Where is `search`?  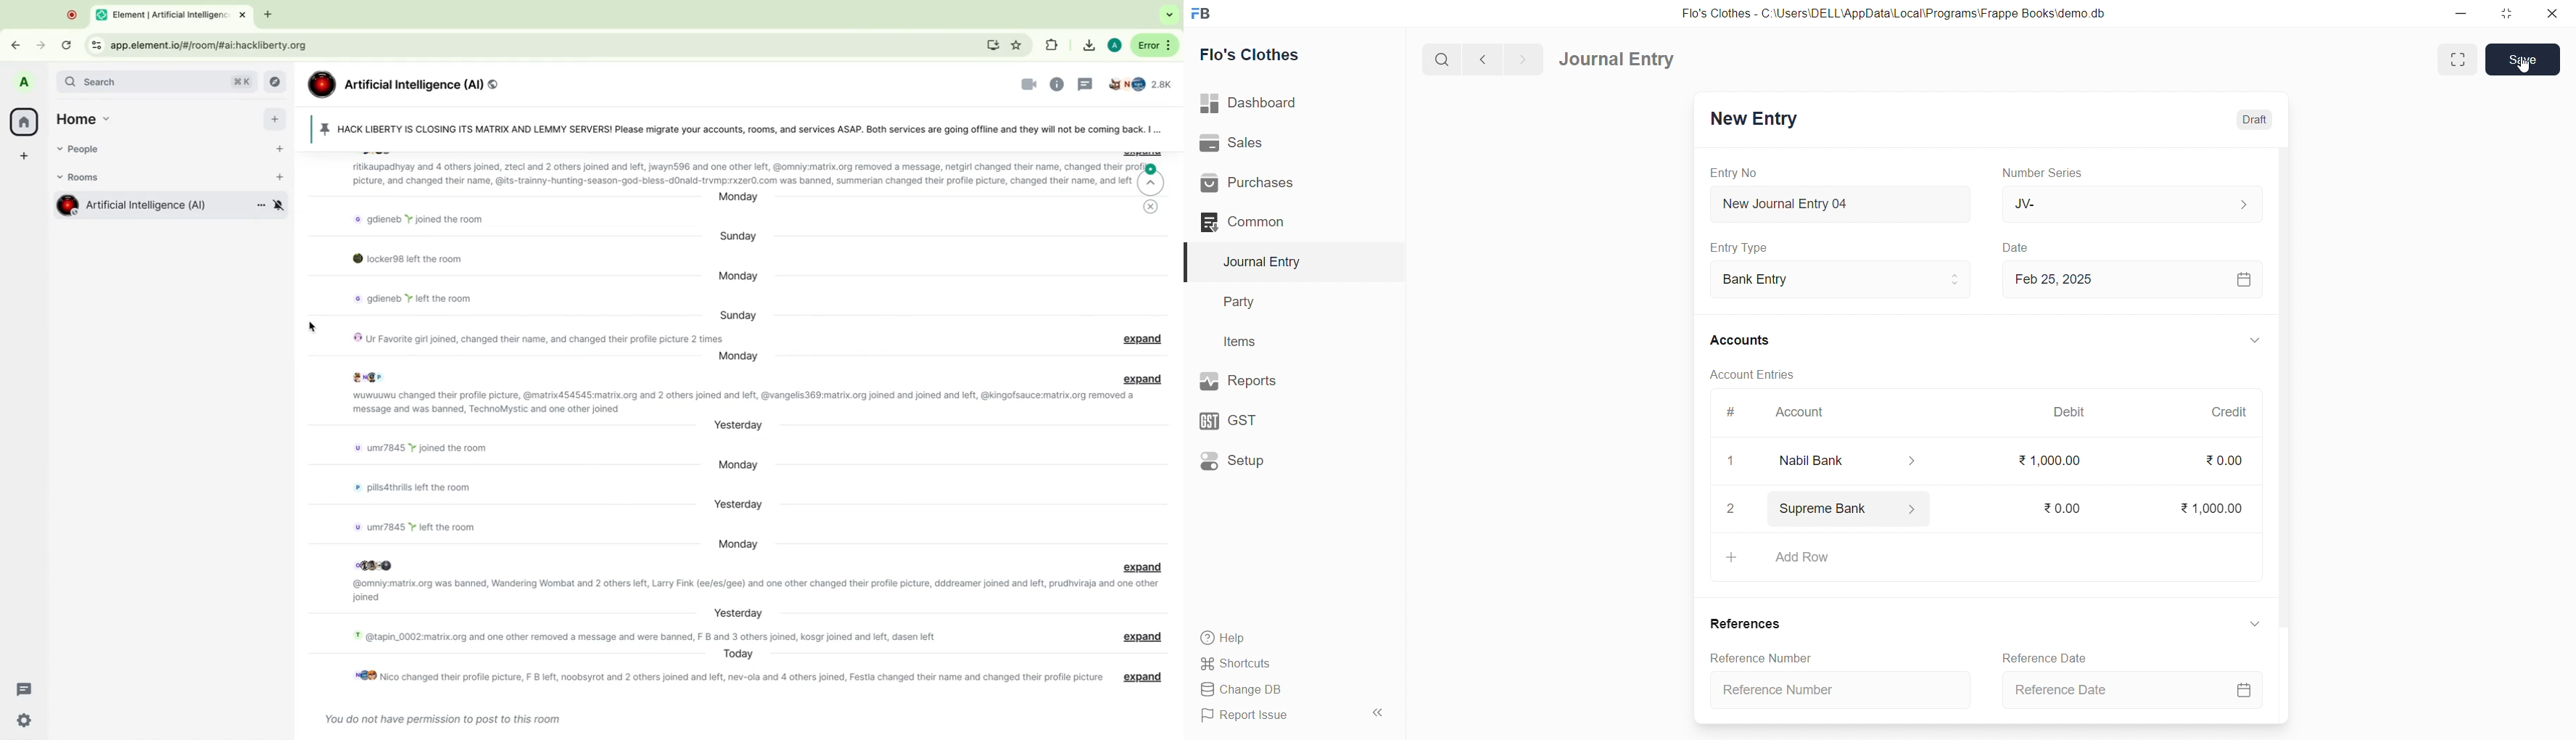 search is located at coordinates (1445, 58).